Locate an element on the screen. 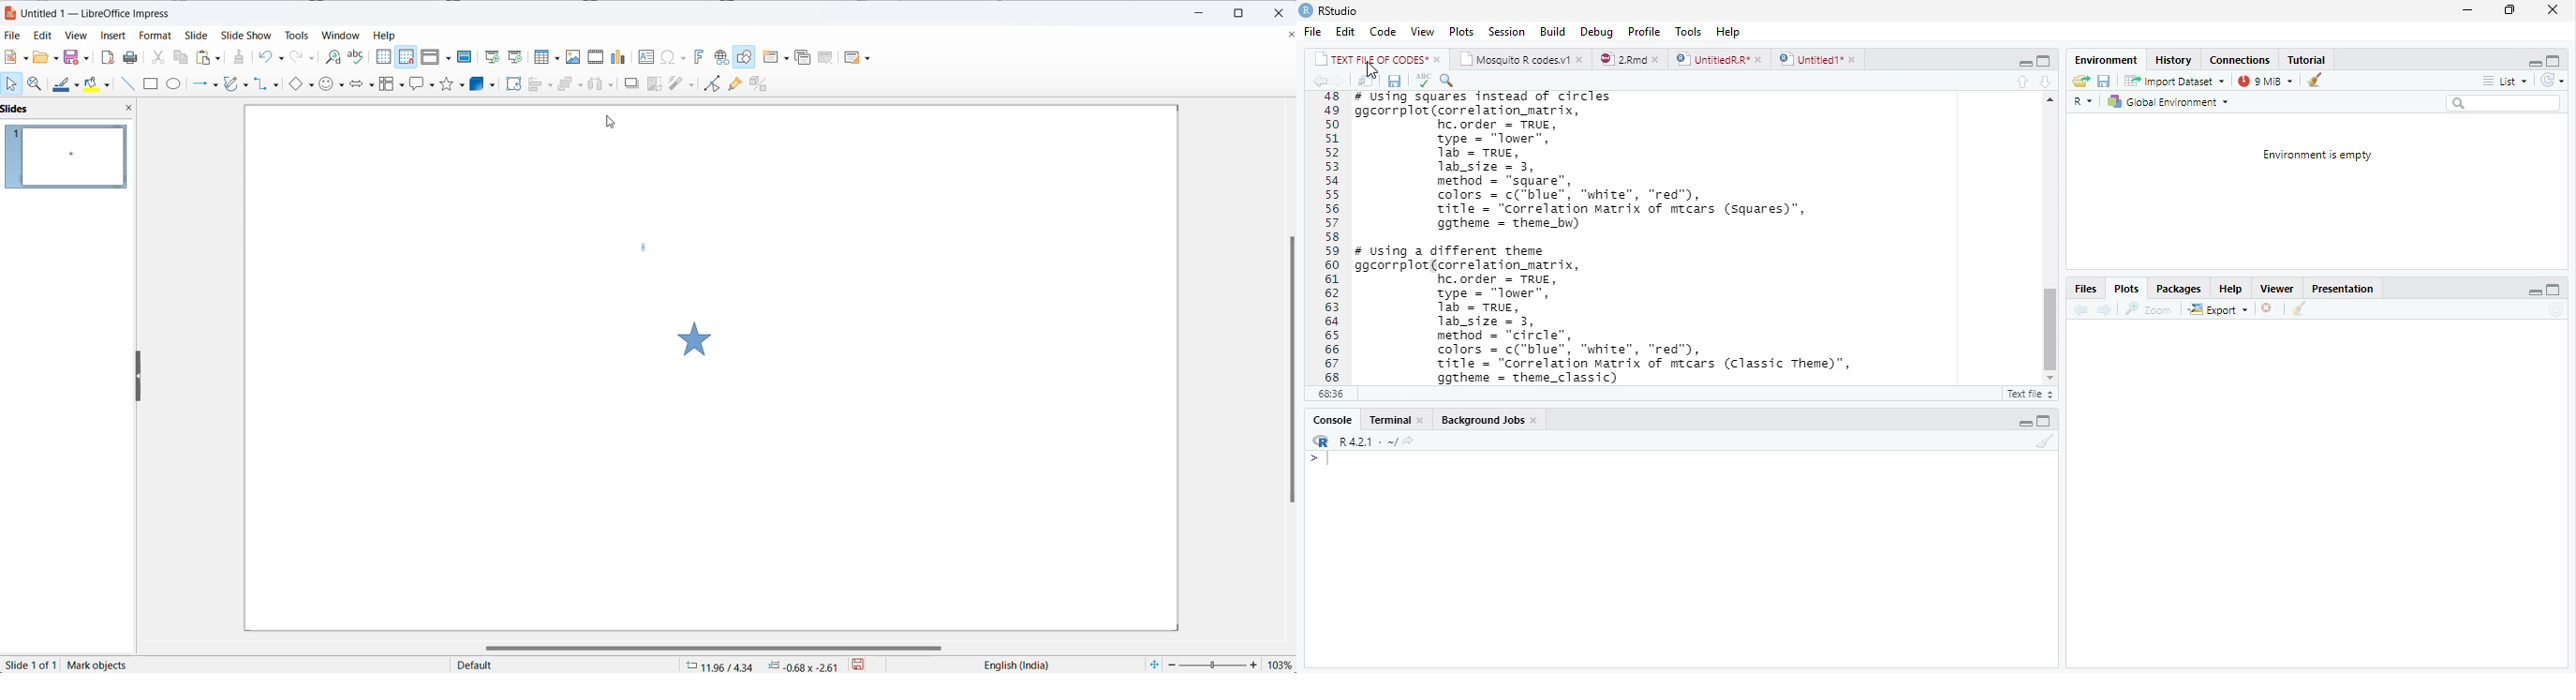 Image resolution: width=2576 pixels, height=700 pixels. hide r script is located at coordinates (2024, 422).